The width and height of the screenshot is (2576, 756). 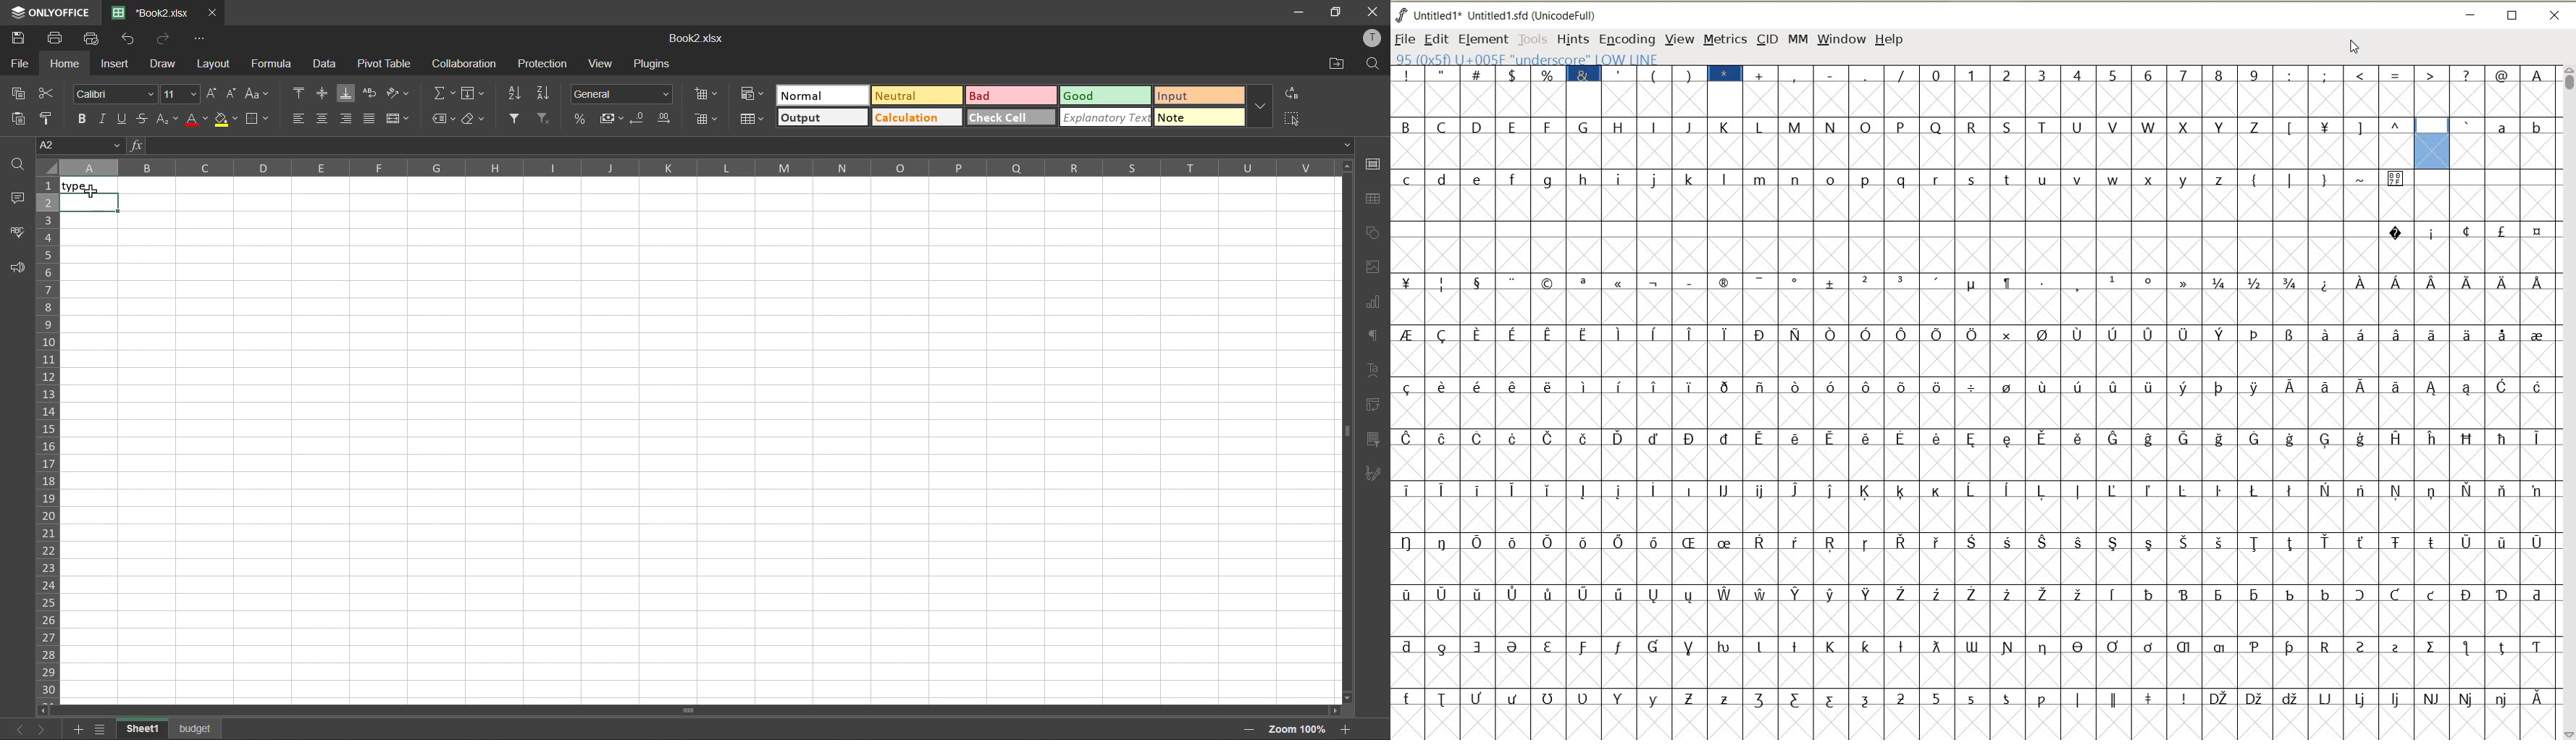 I want to click on clear filter, so click(x=543, y=119).